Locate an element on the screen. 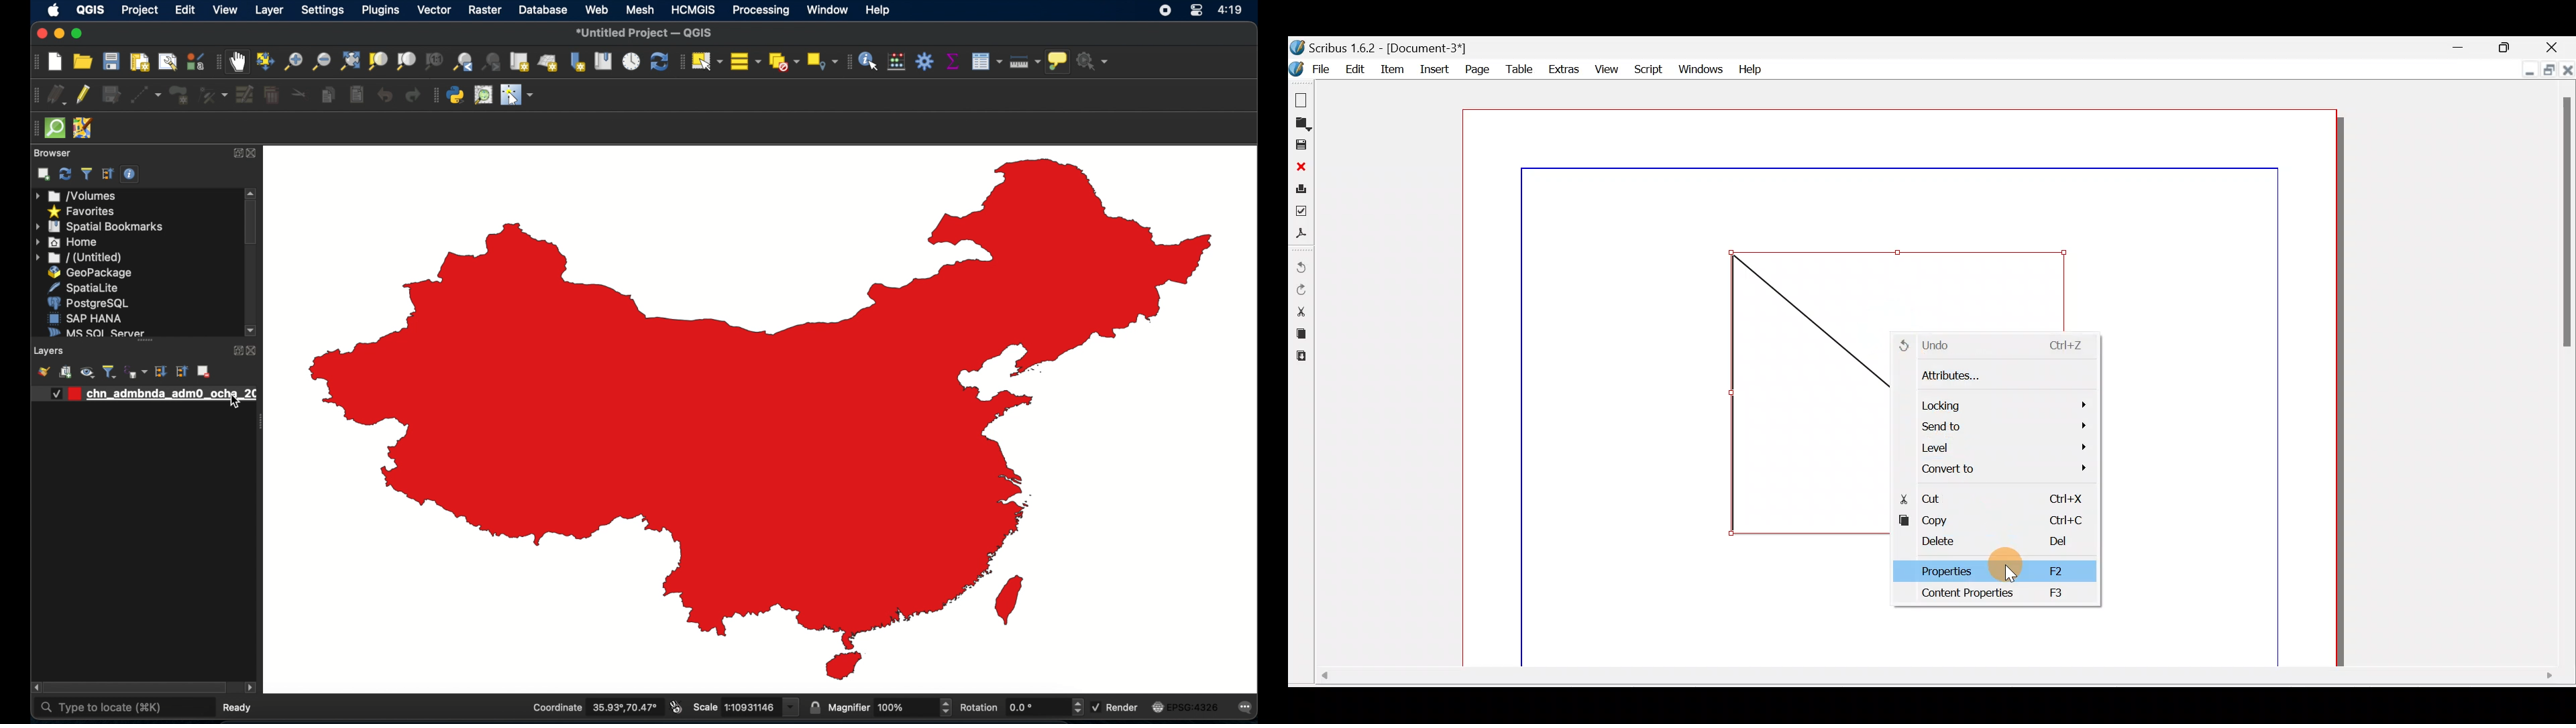 This screenshot has width=2576, height=728. Undo is located at coordinates (1998, 343).